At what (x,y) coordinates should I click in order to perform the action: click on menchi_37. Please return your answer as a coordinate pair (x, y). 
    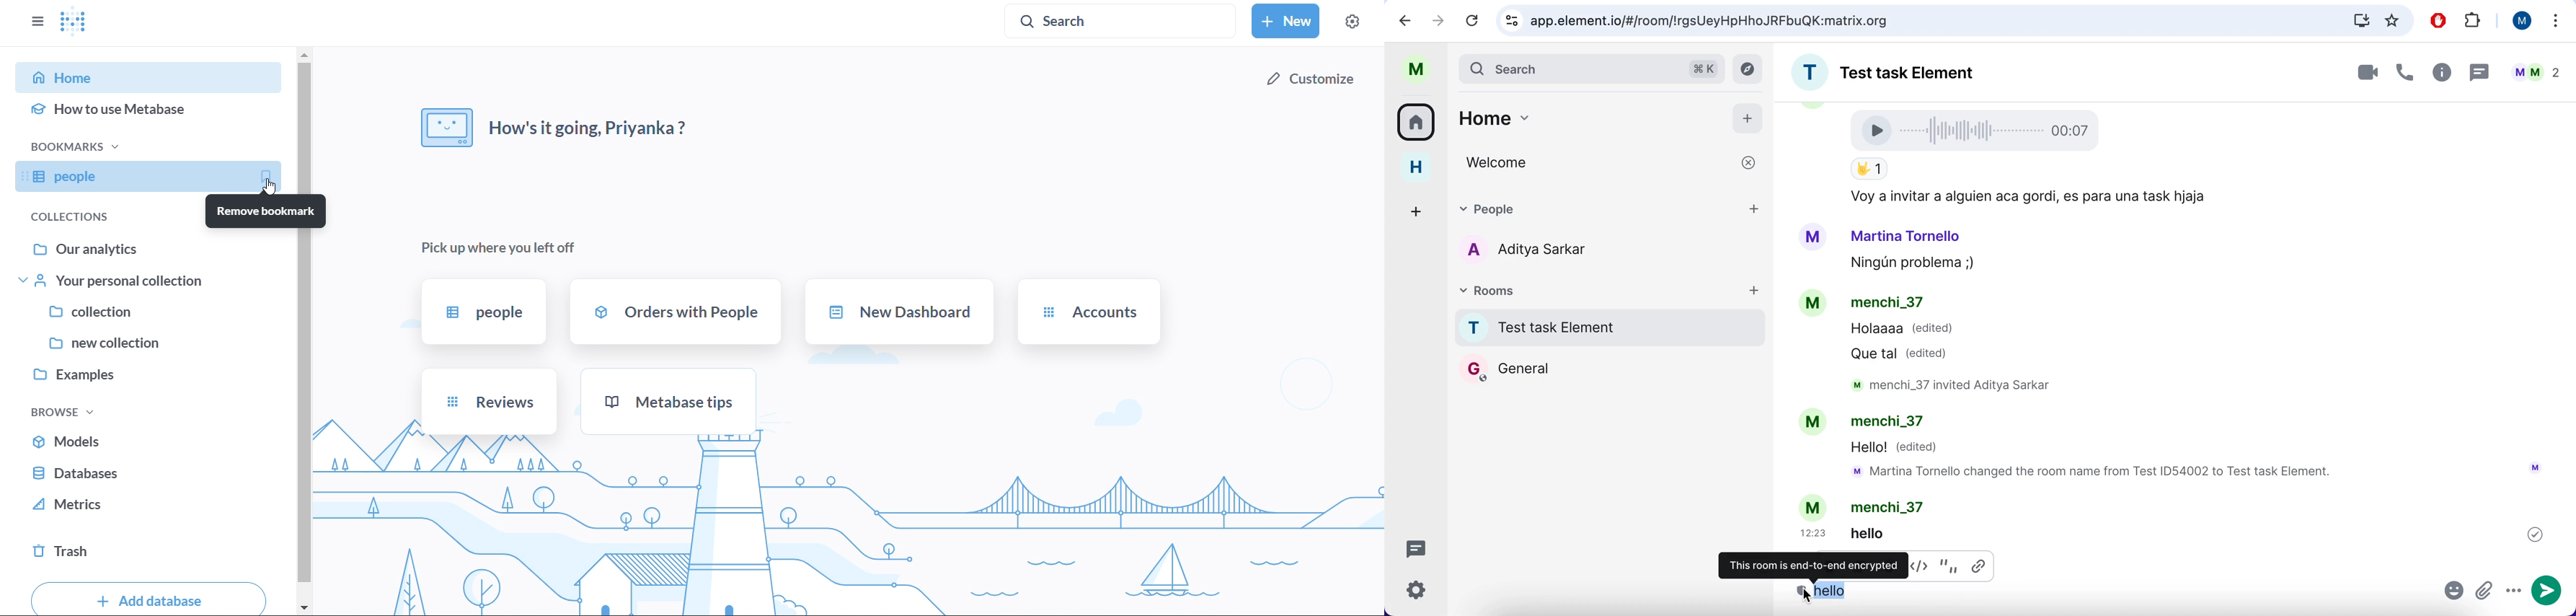
    Looking at the image, I should click on (1895, 424).